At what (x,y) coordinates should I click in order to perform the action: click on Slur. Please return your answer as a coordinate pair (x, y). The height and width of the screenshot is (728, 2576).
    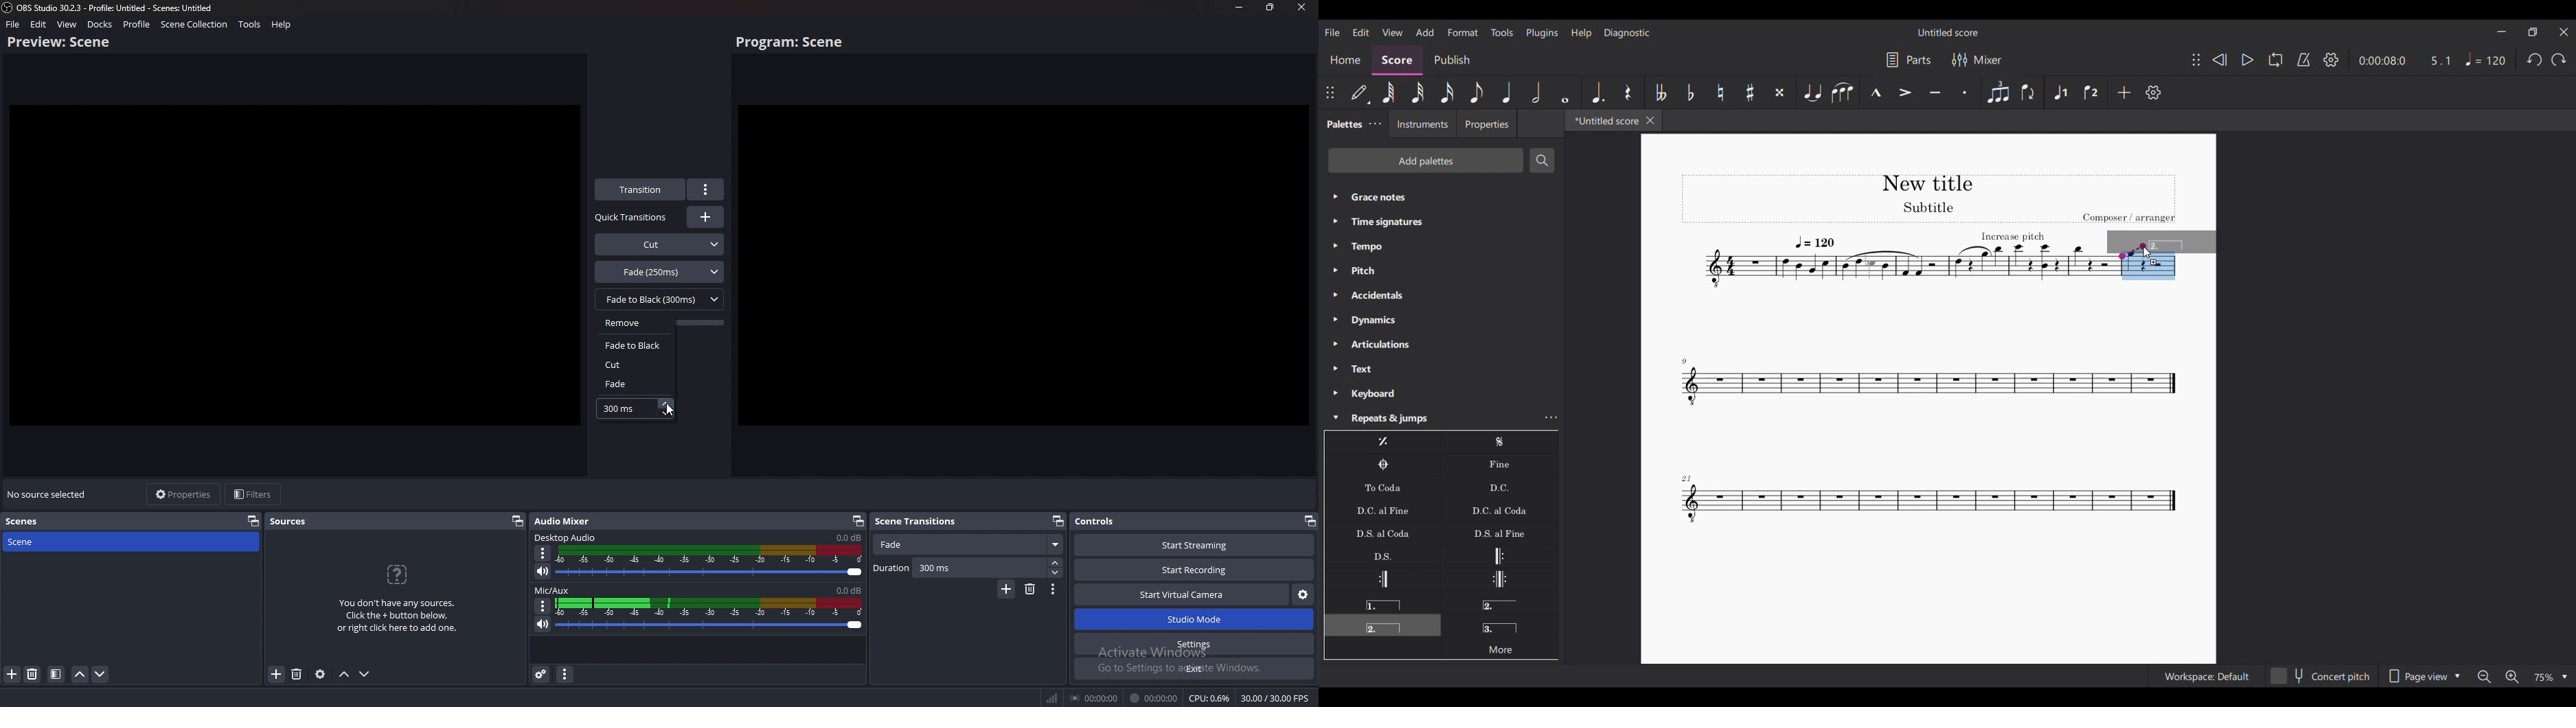
    Looking at the image, I should click on (1843, 92).